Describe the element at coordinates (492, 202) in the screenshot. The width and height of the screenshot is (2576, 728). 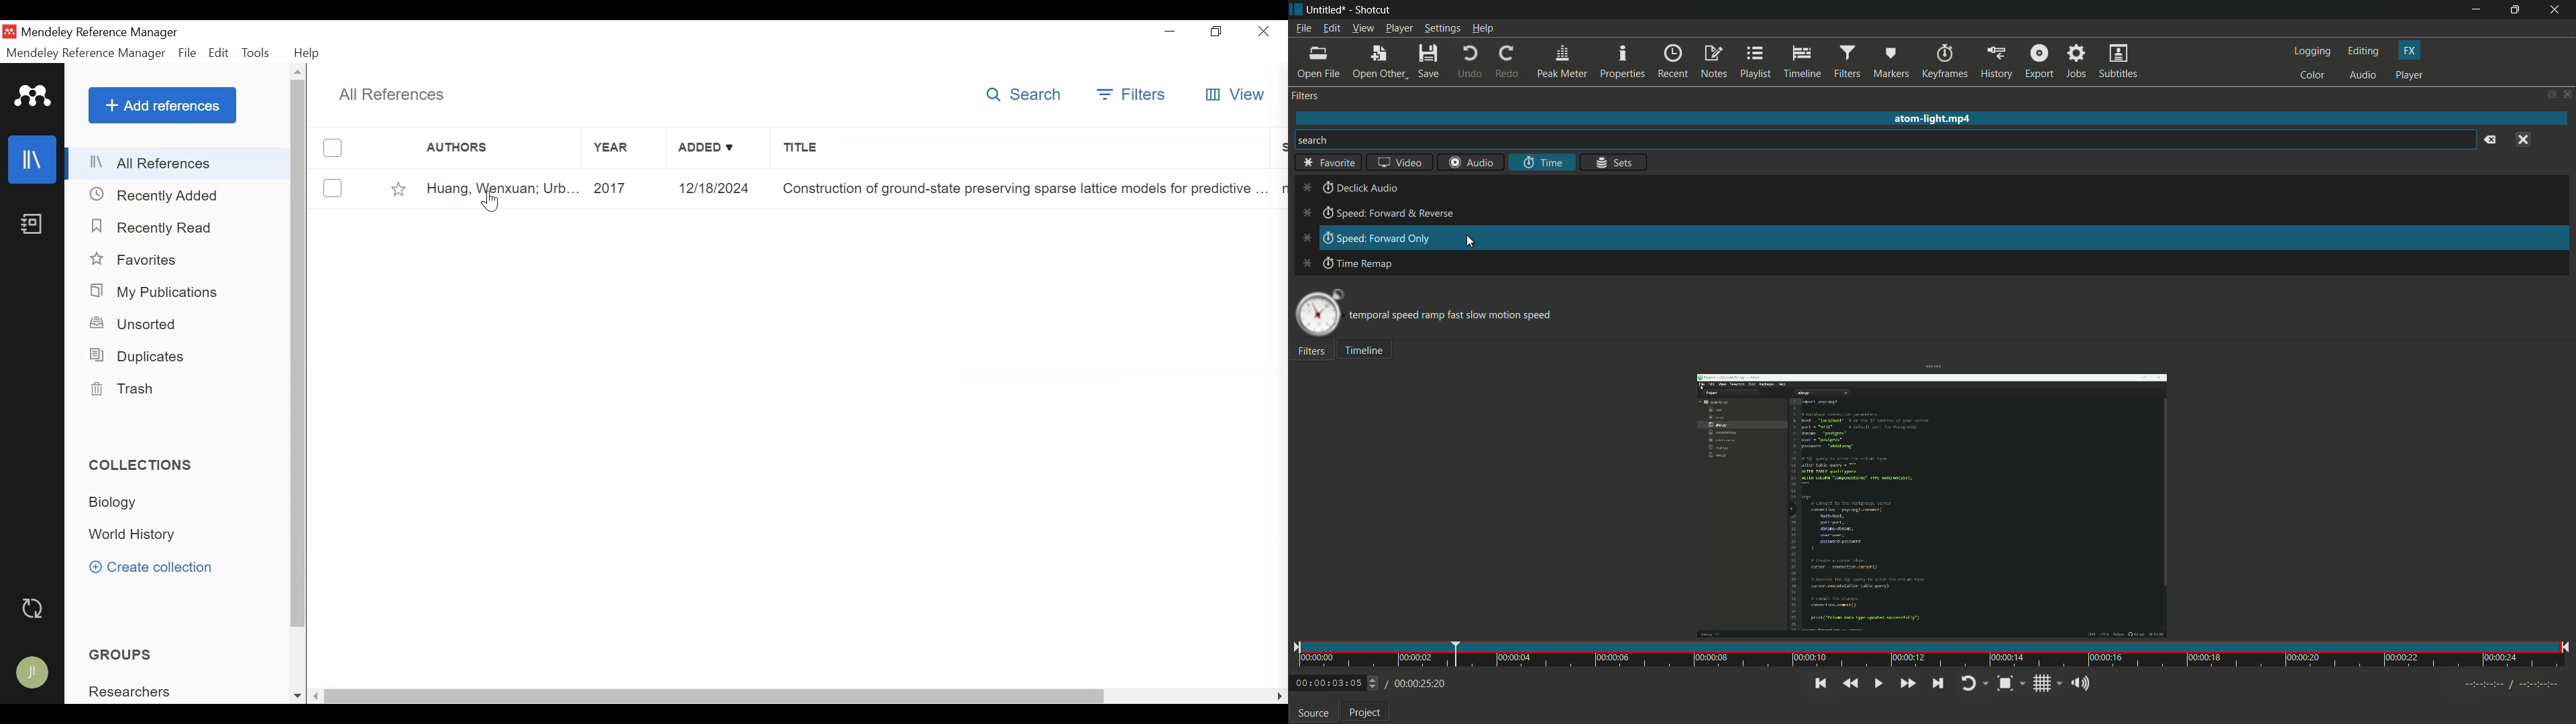
I see `Cursor` at that location.